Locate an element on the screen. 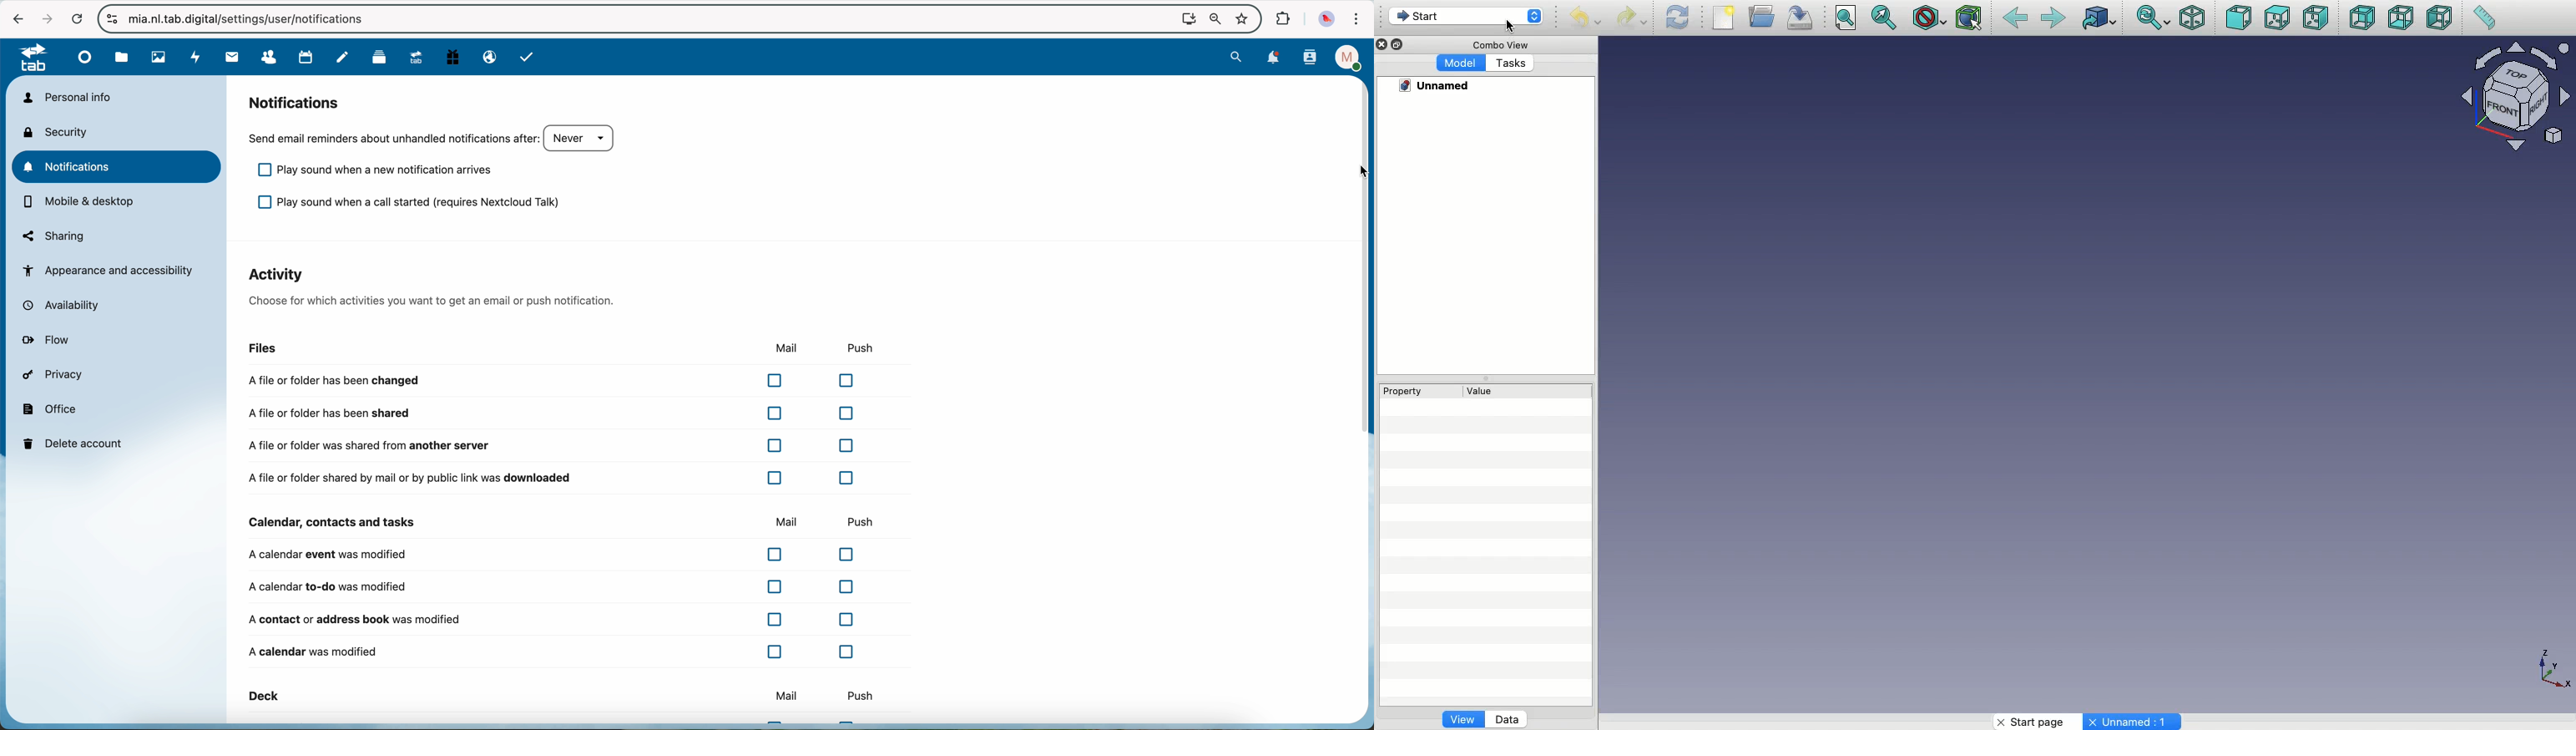  push is located at coordinates (860, 694).